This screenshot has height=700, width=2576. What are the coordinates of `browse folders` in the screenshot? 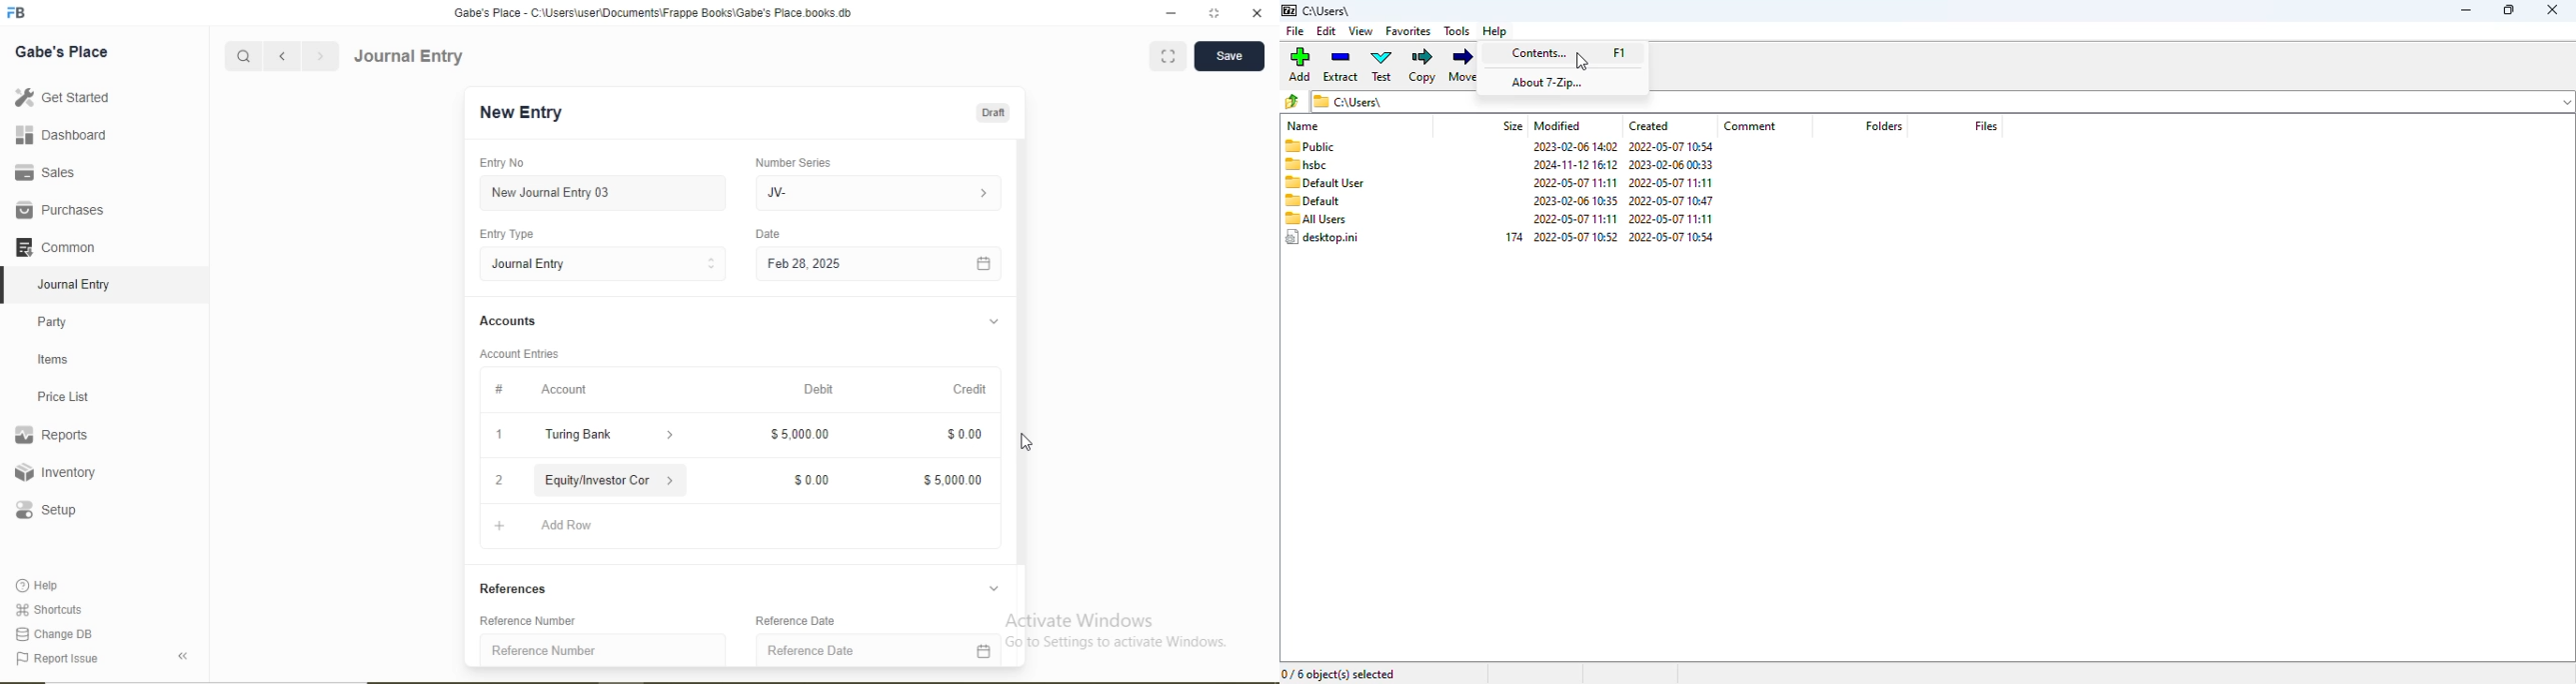 It's located at (1292, 102).